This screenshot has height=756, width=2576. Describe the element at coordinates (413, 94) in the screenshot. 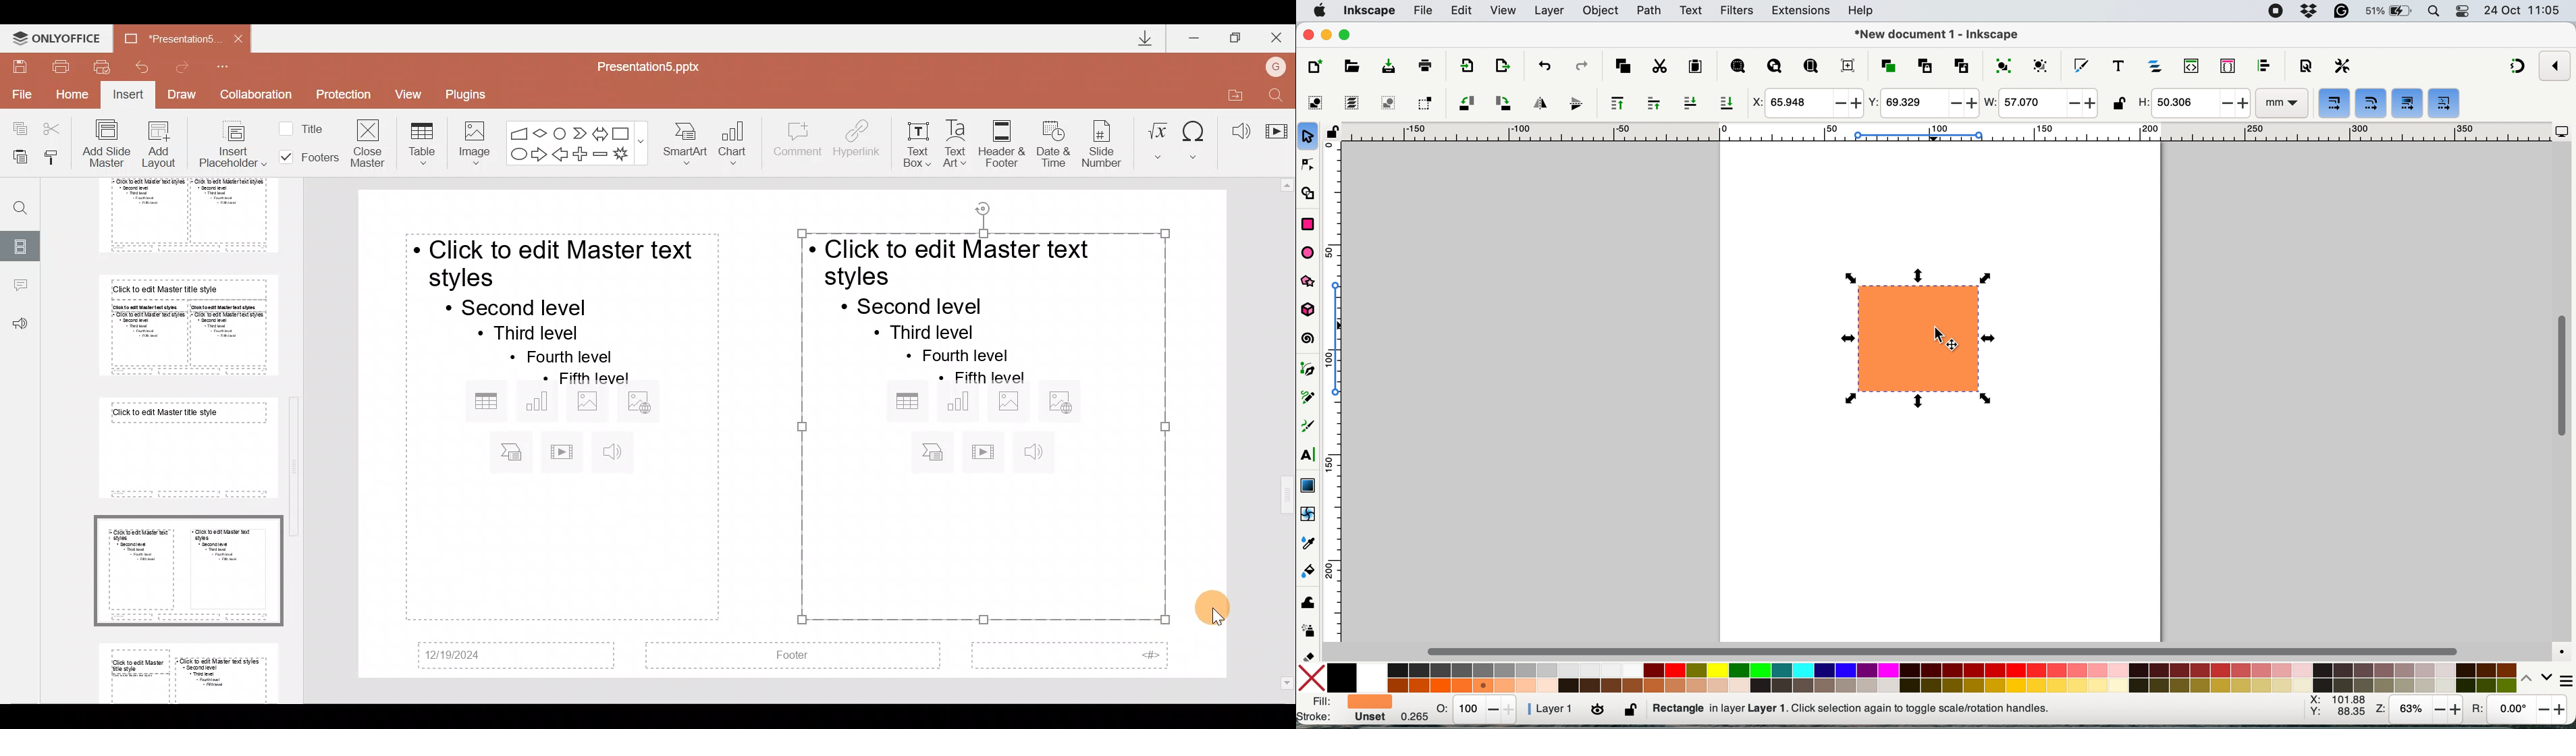

I see `View` at that location.